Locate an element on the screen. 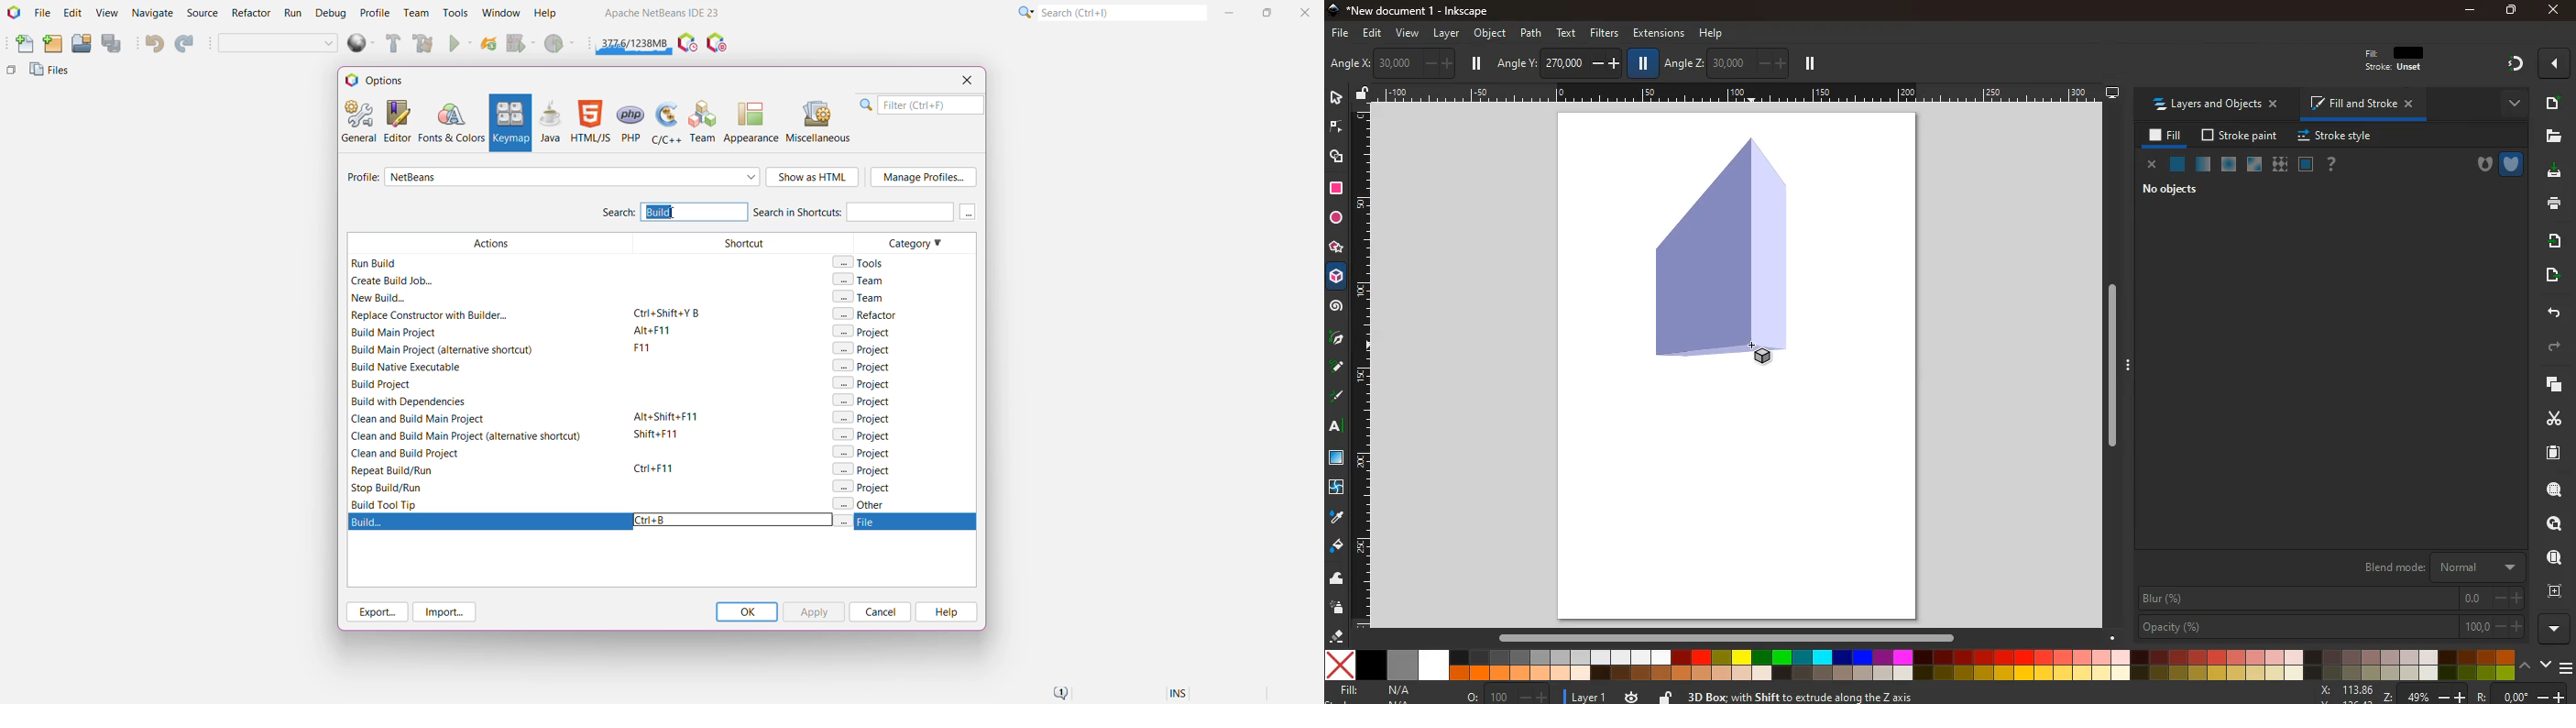  Insert Mode is located at coordinates (1180, 695).